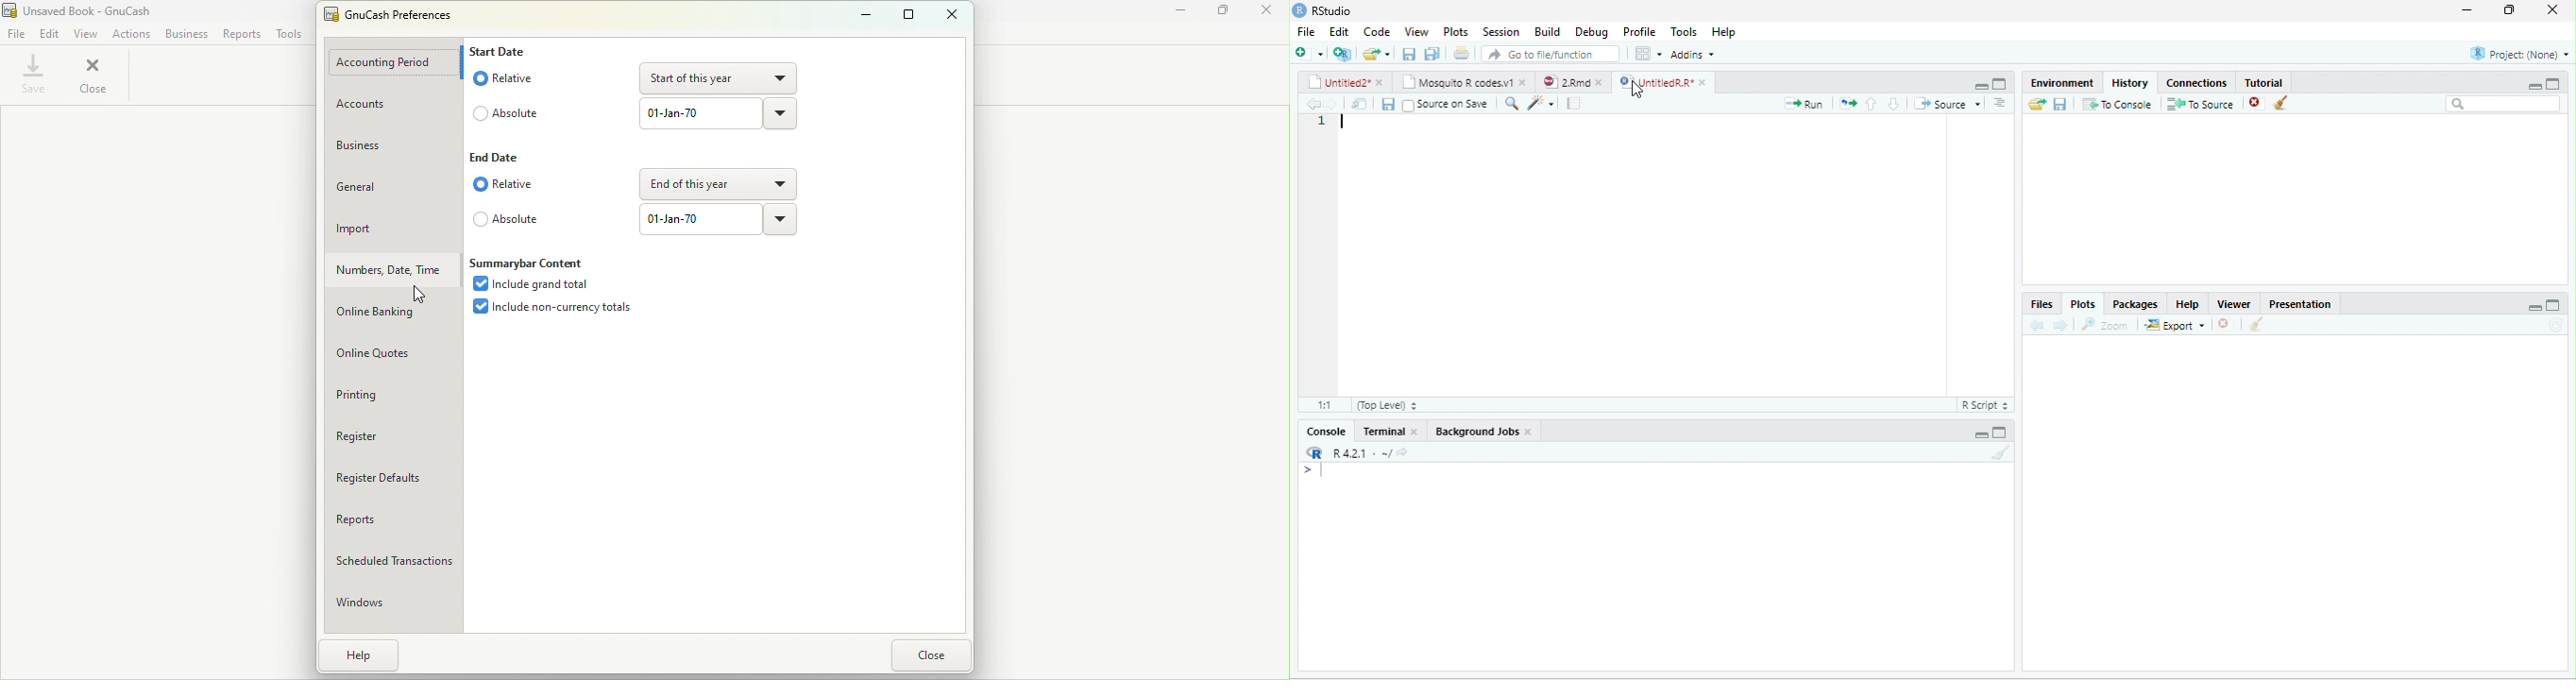  What do you see at coordinates (1662, 82) in the screenshot?
I see `untitledR` at bounding box center [1662, 82].